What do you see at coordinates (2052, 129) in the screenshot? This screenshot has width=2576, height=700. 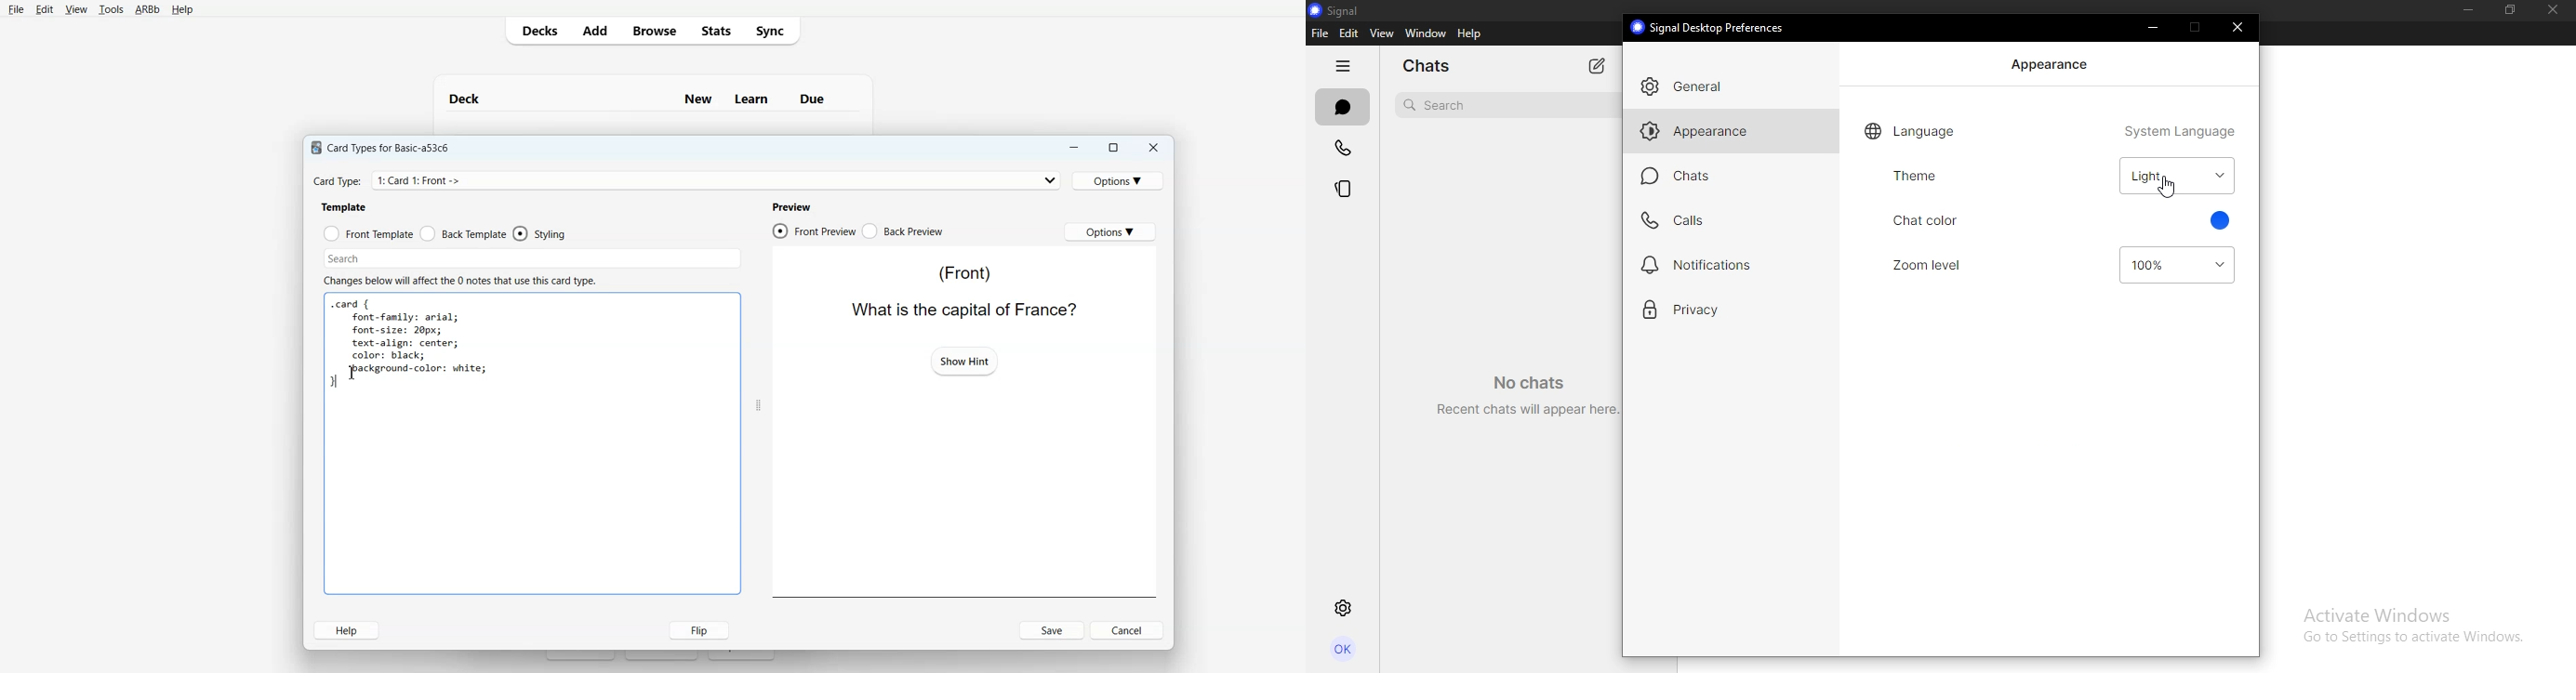 I see `language system language` at bounding box center [2052, 129].